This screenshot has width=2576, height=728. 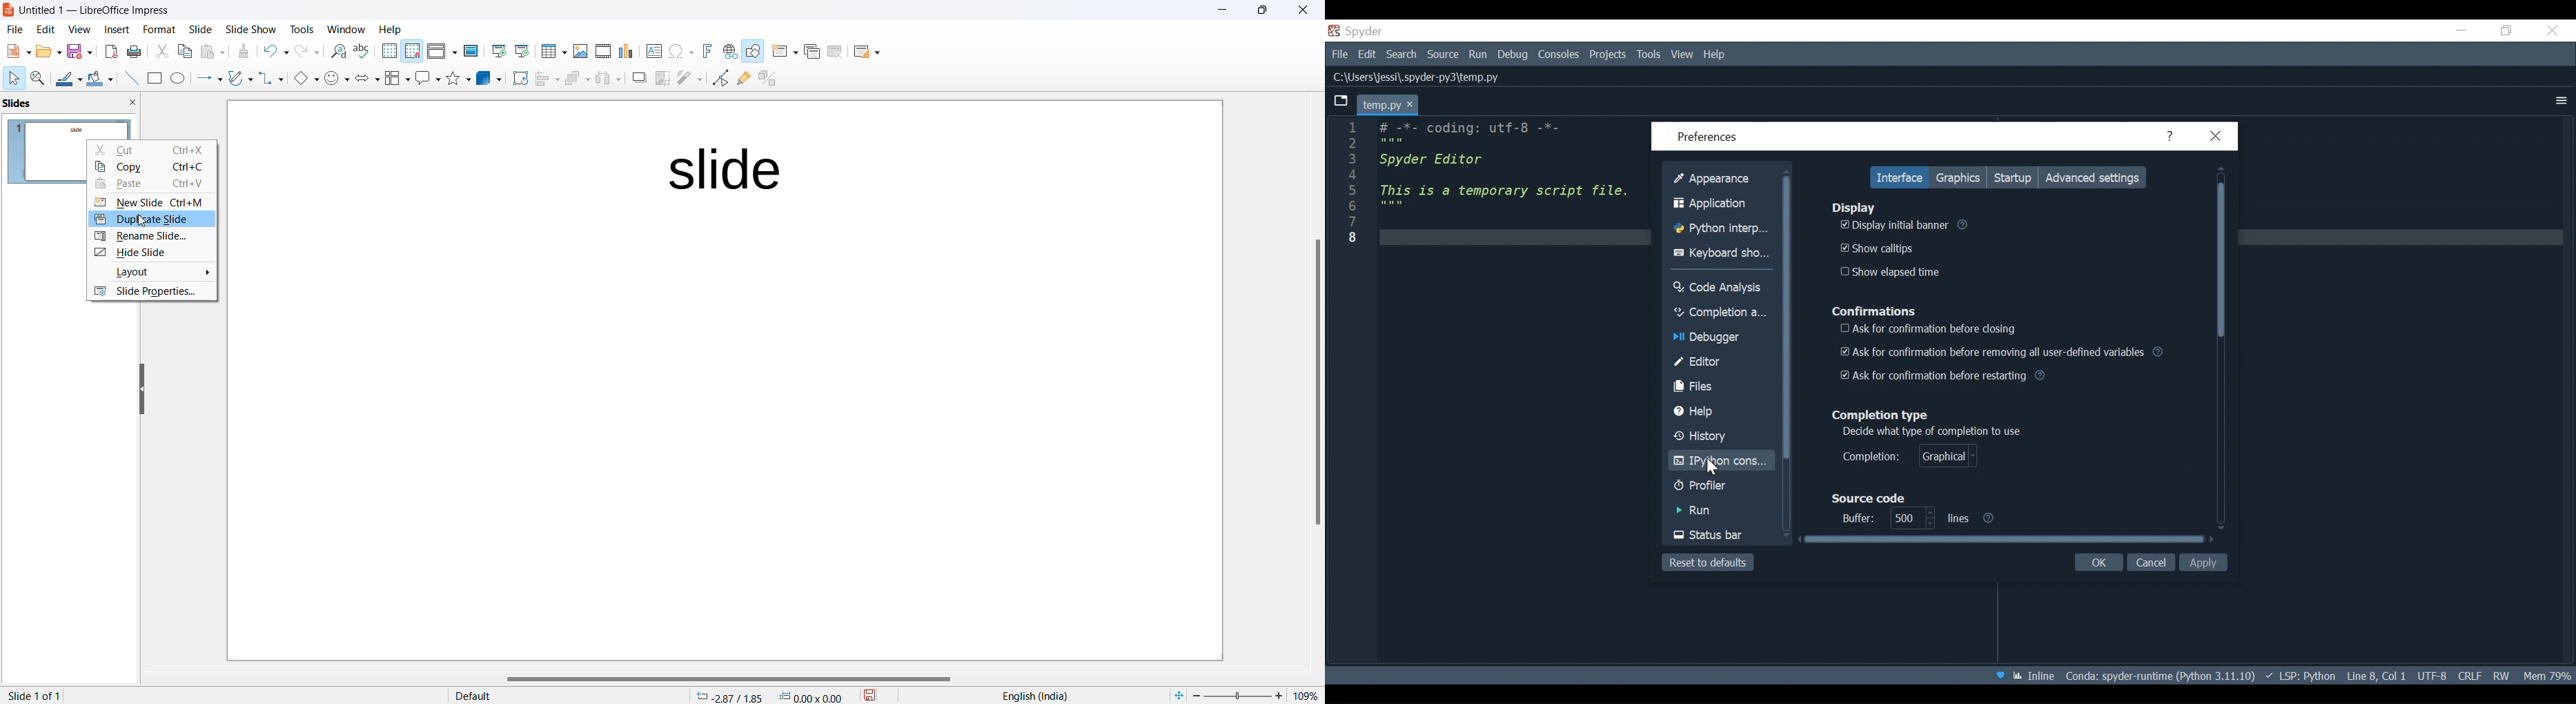 What do you see at coordinates (183, 52) in the screenshot?
I see `Copy` at bounding box center [183, 52].